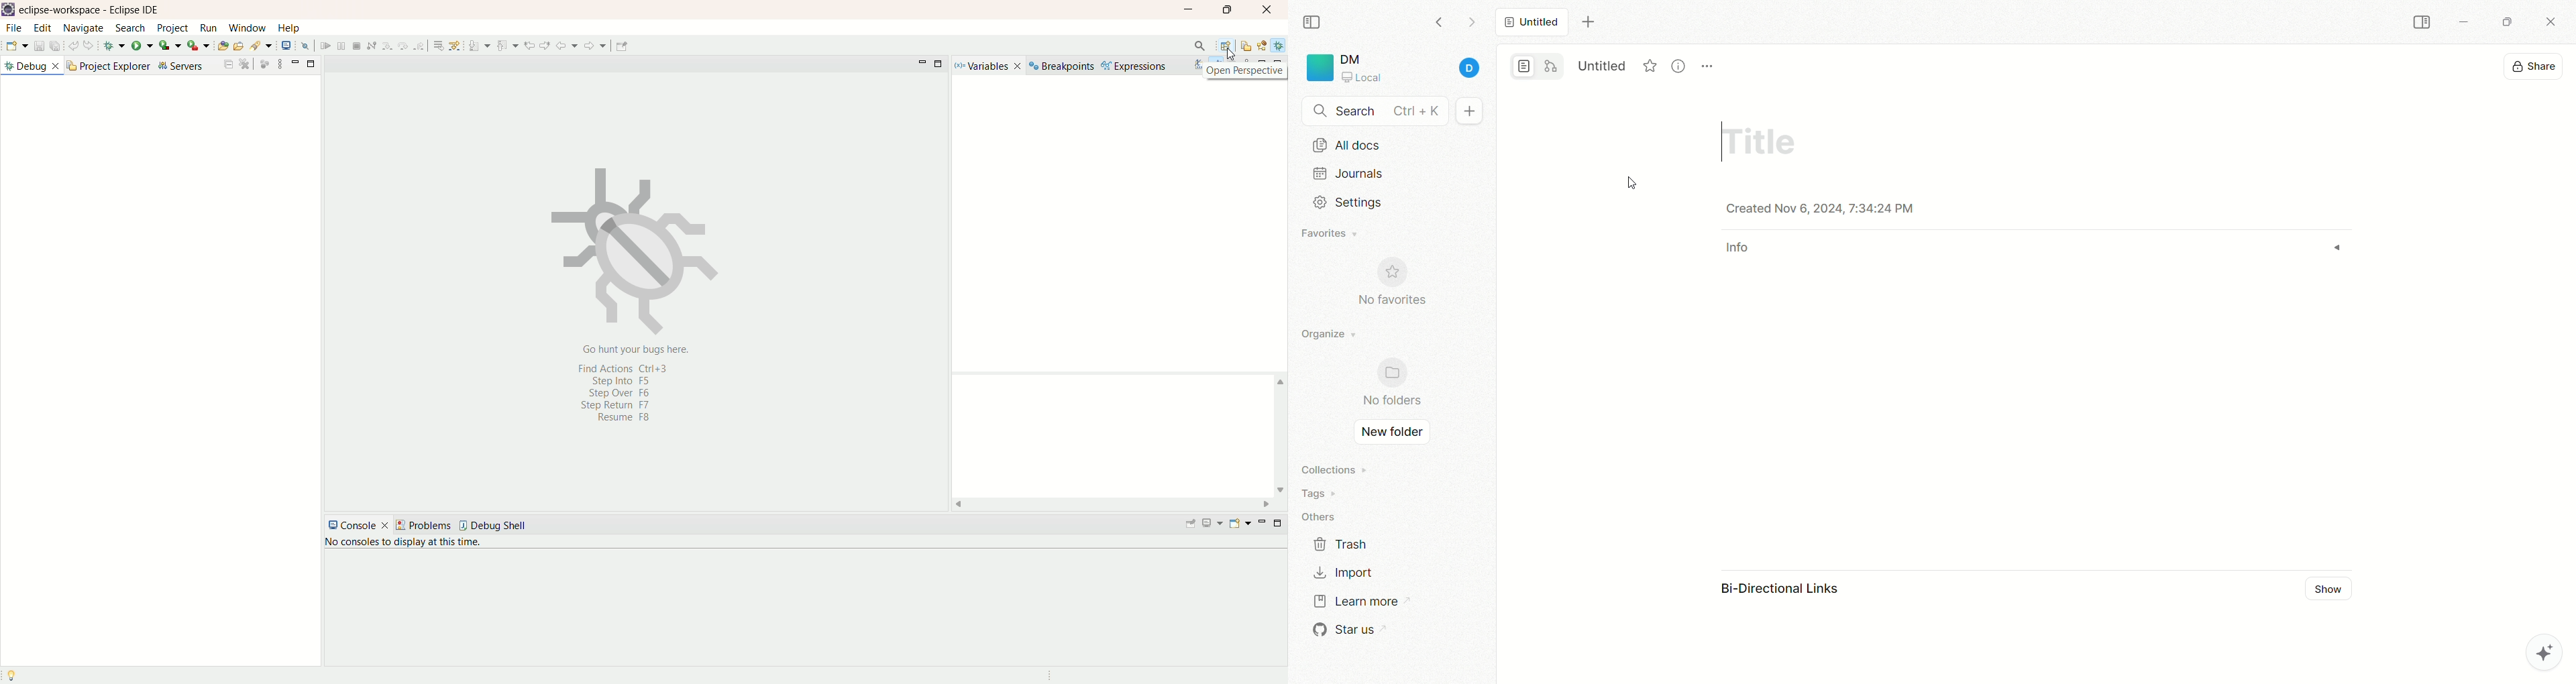 The width and height of the screenshot is (2576, 700). What do you see at coordinates (168, 46) in the screenshot?
I see `coverage` at bounding box center [168, 46].